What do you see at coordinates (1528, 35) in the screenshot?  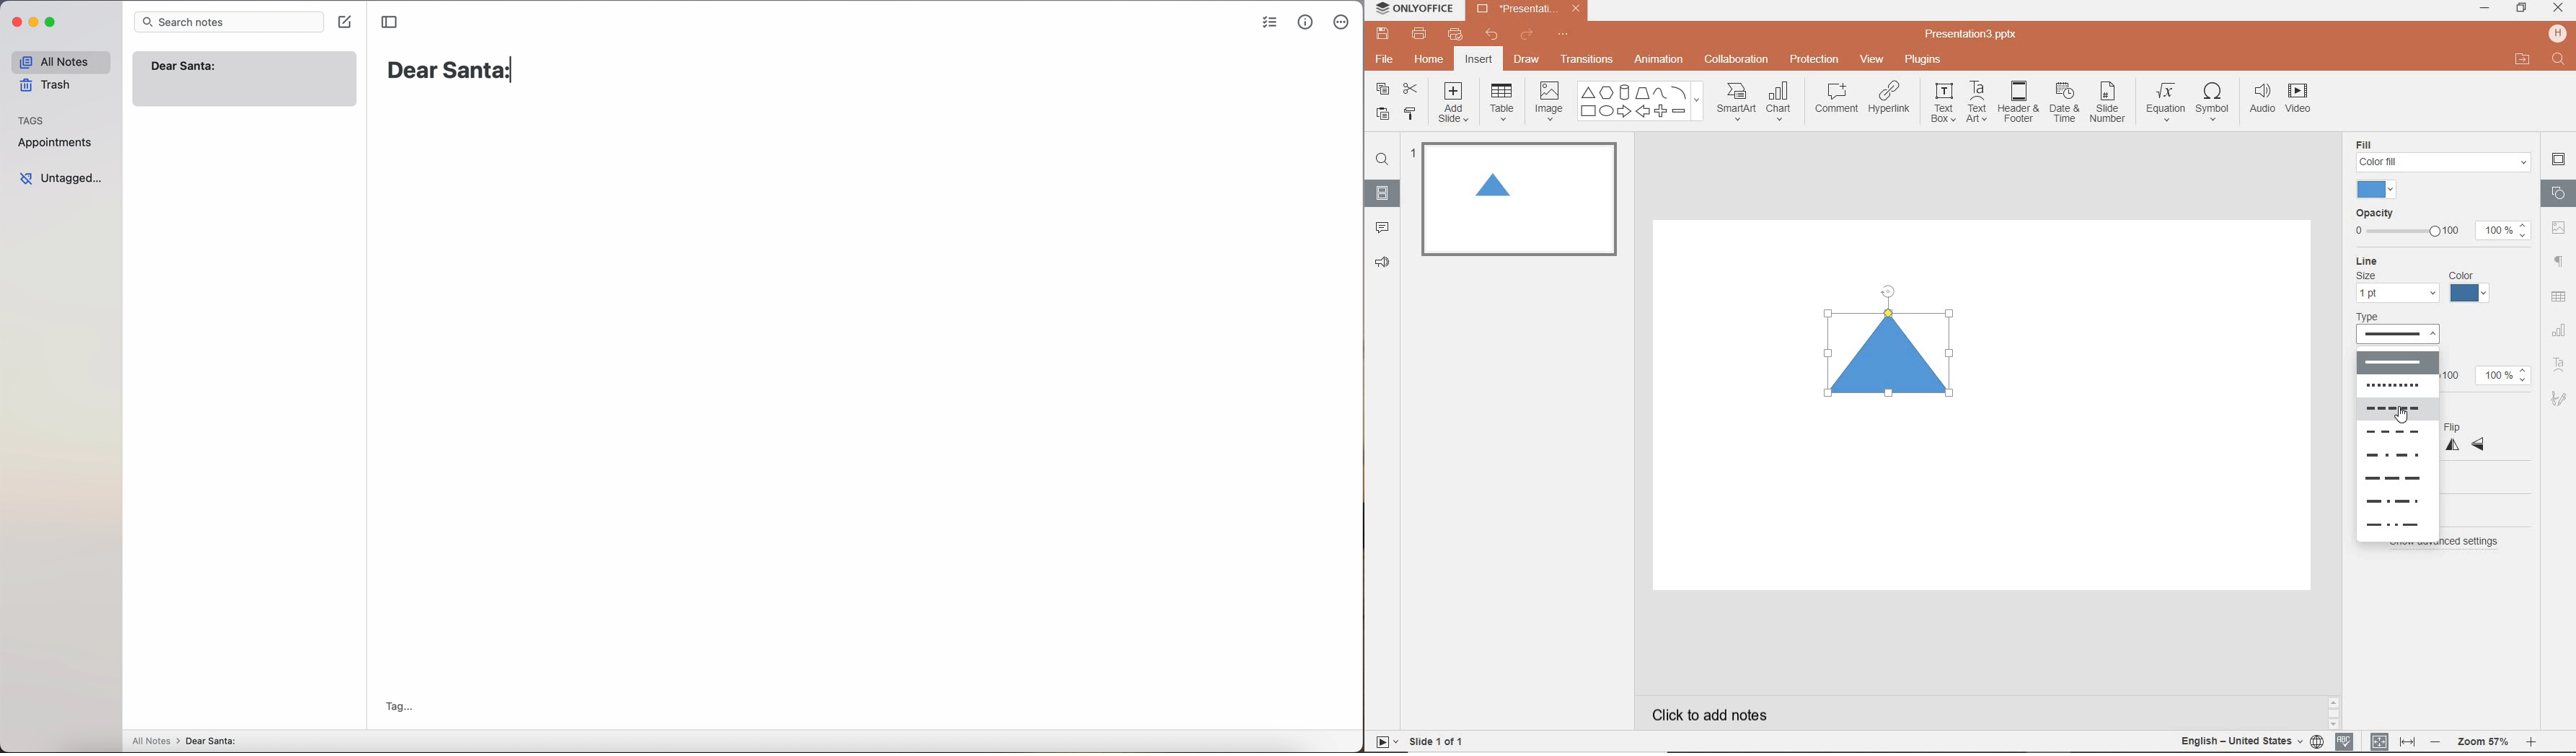 I see `REDO` at bounding box center [1528, 35].